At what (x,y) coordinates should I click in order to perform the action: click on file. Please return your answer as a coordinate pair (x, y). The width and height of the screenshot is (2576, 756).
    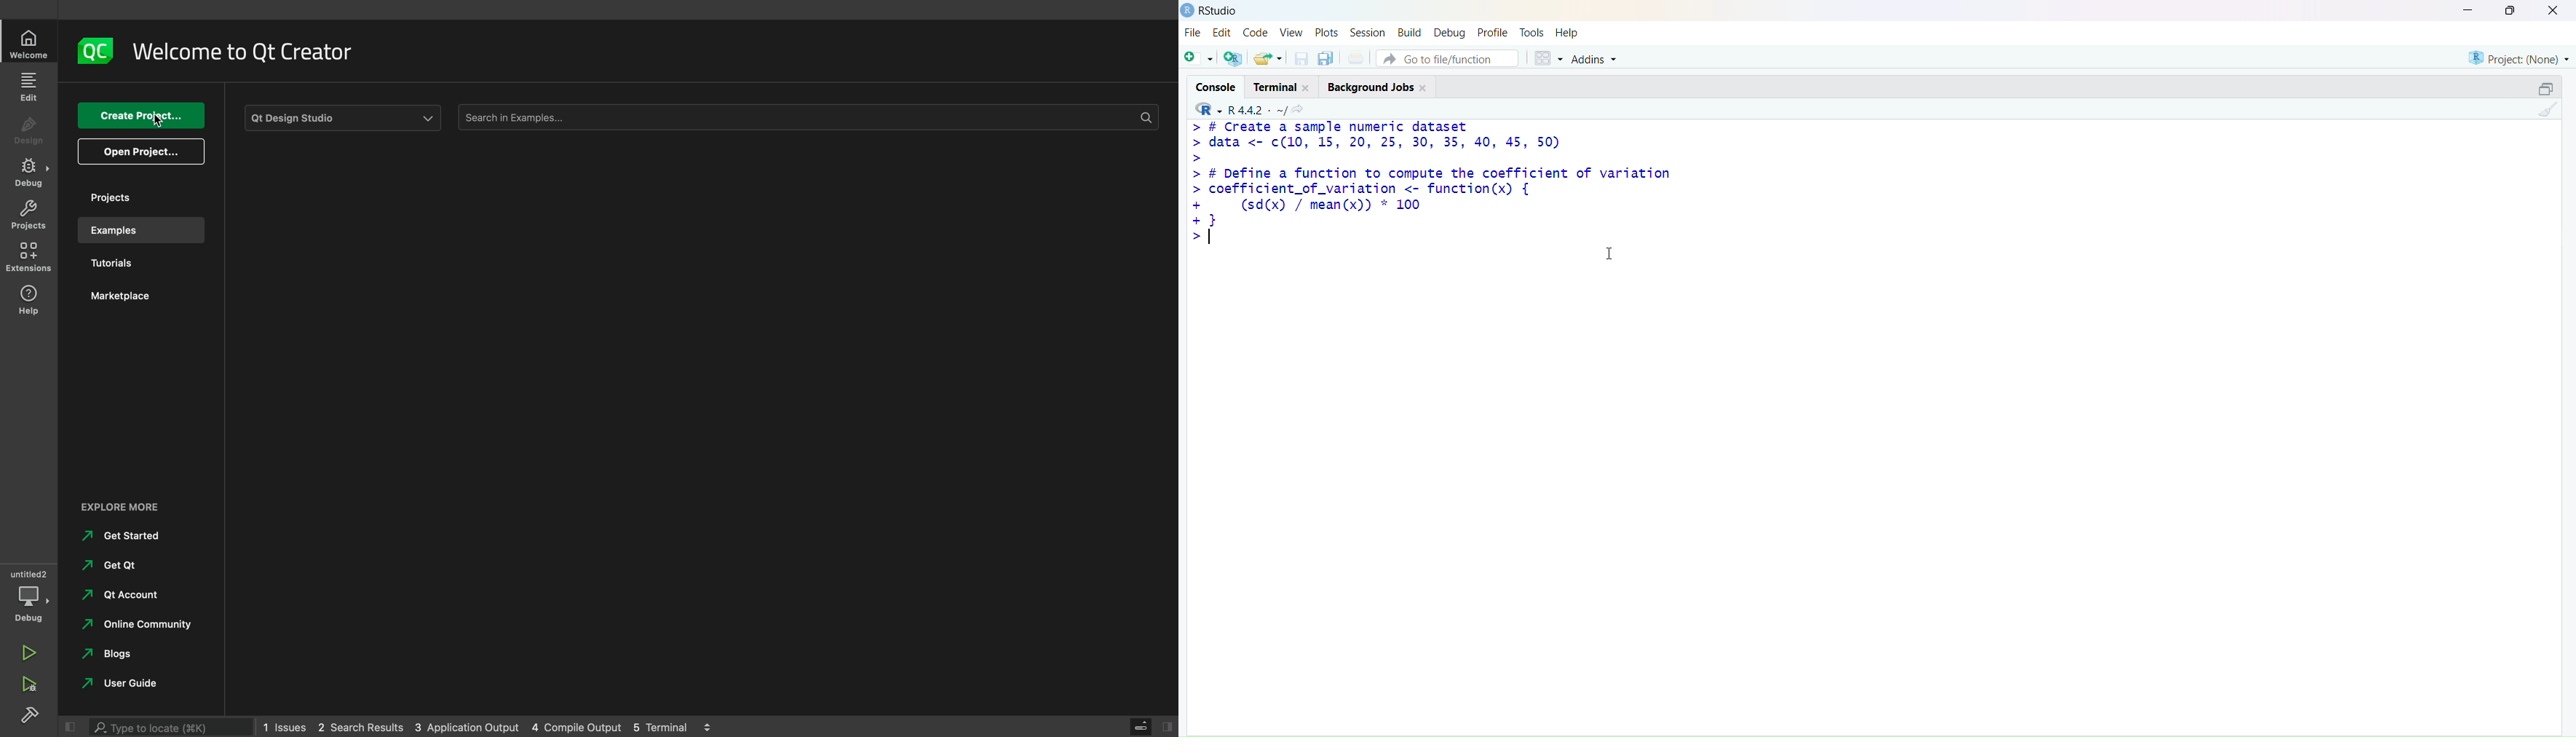
    Looking at the image, I should click on (1192, 32).